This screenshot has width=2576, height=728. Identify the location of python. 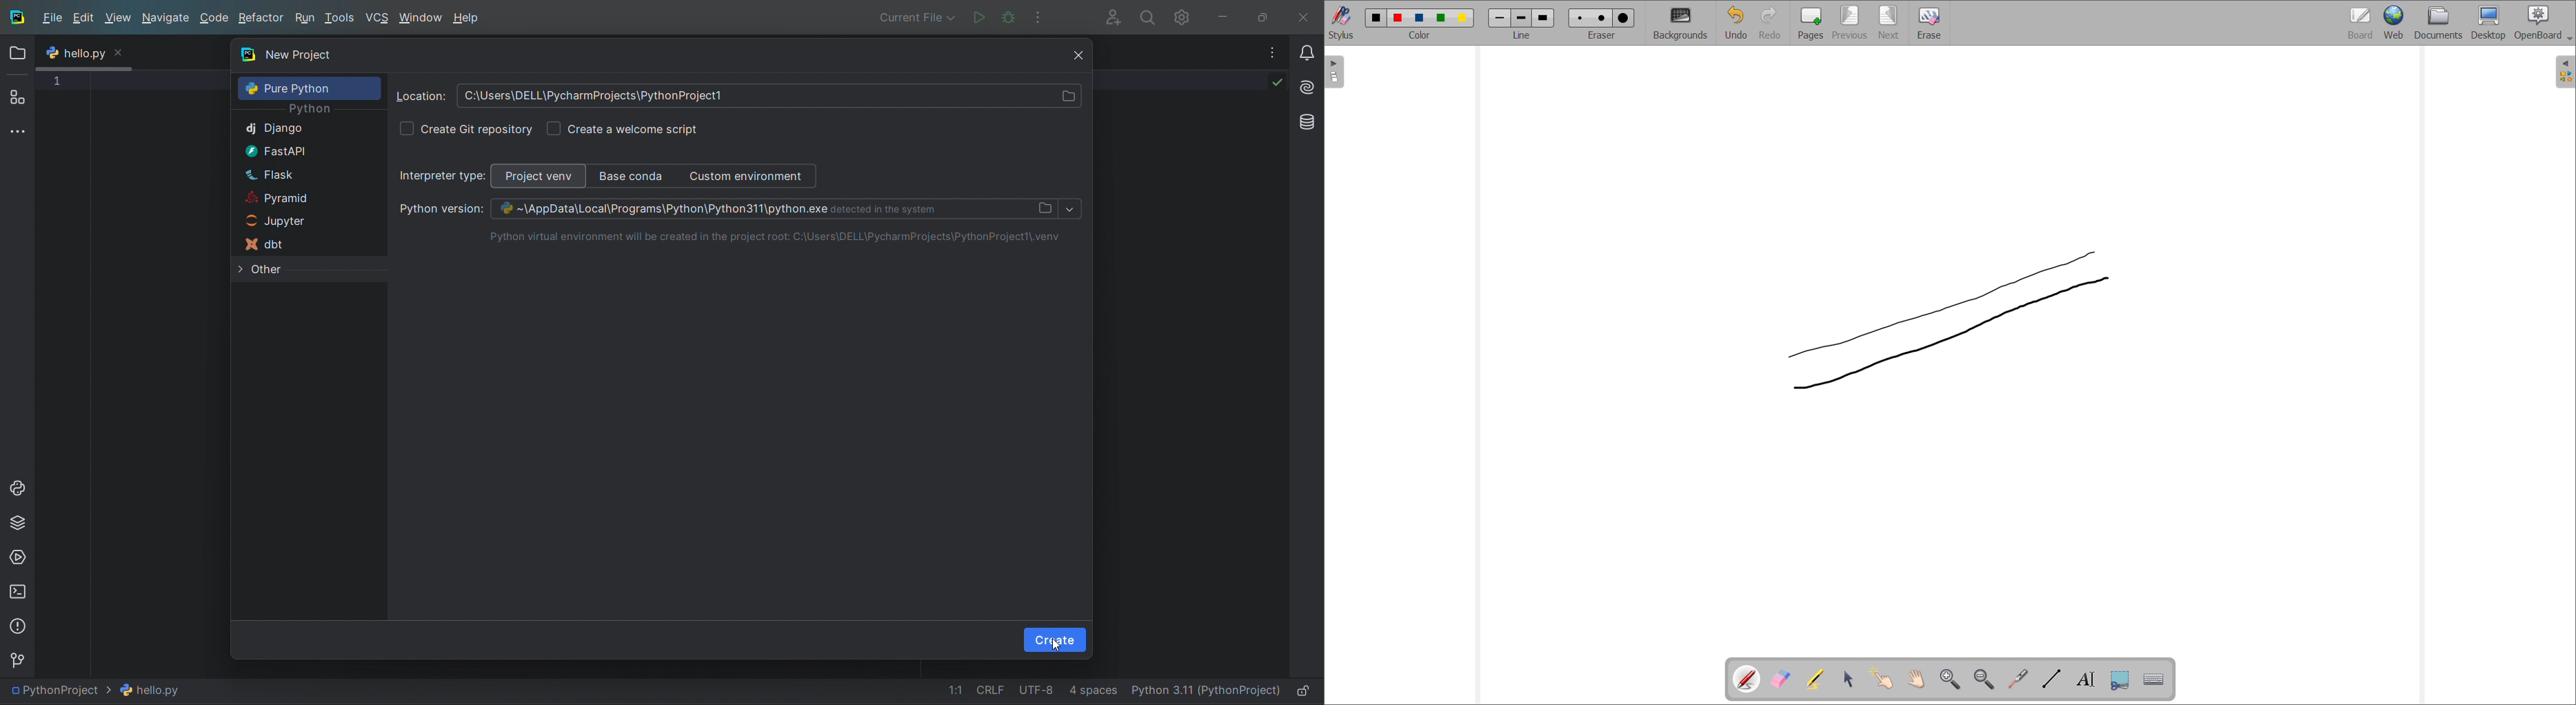
(310, 110).